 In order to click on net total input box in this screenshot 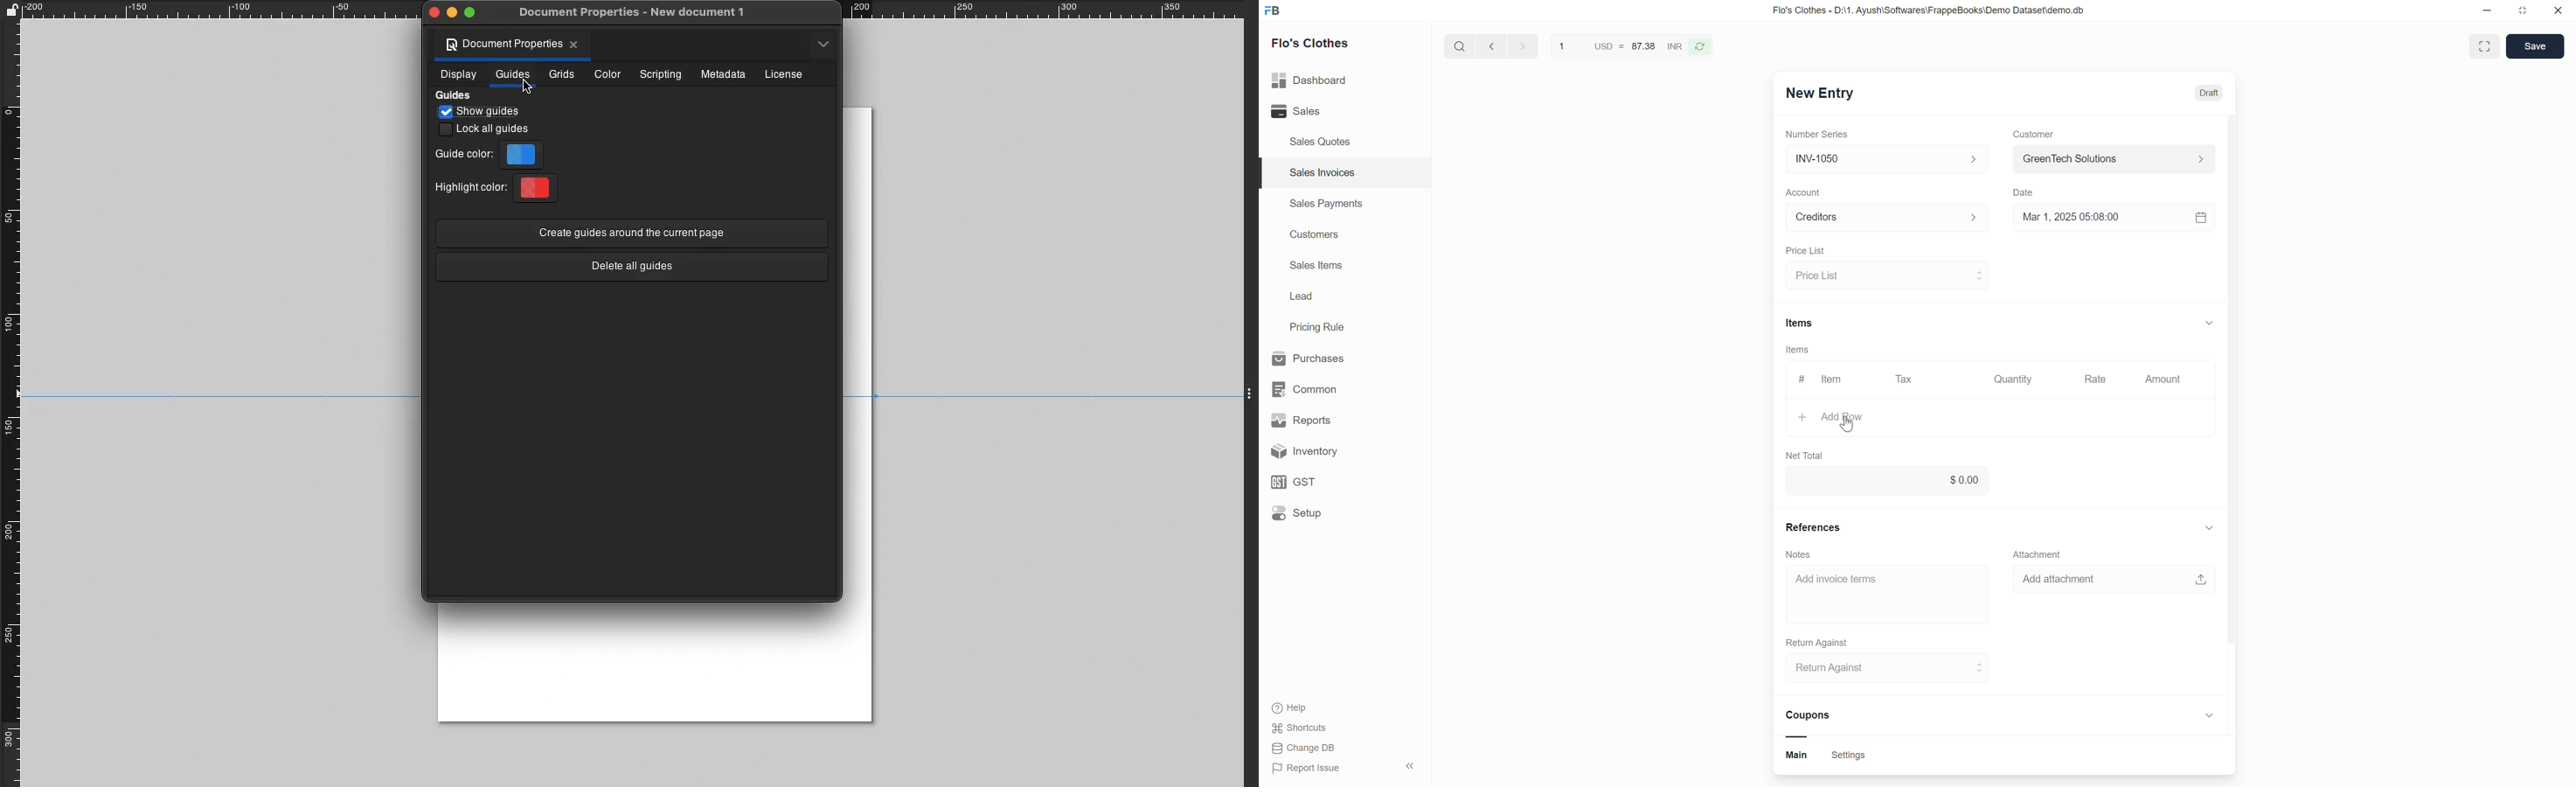, I will do `click(1888, 483)`.